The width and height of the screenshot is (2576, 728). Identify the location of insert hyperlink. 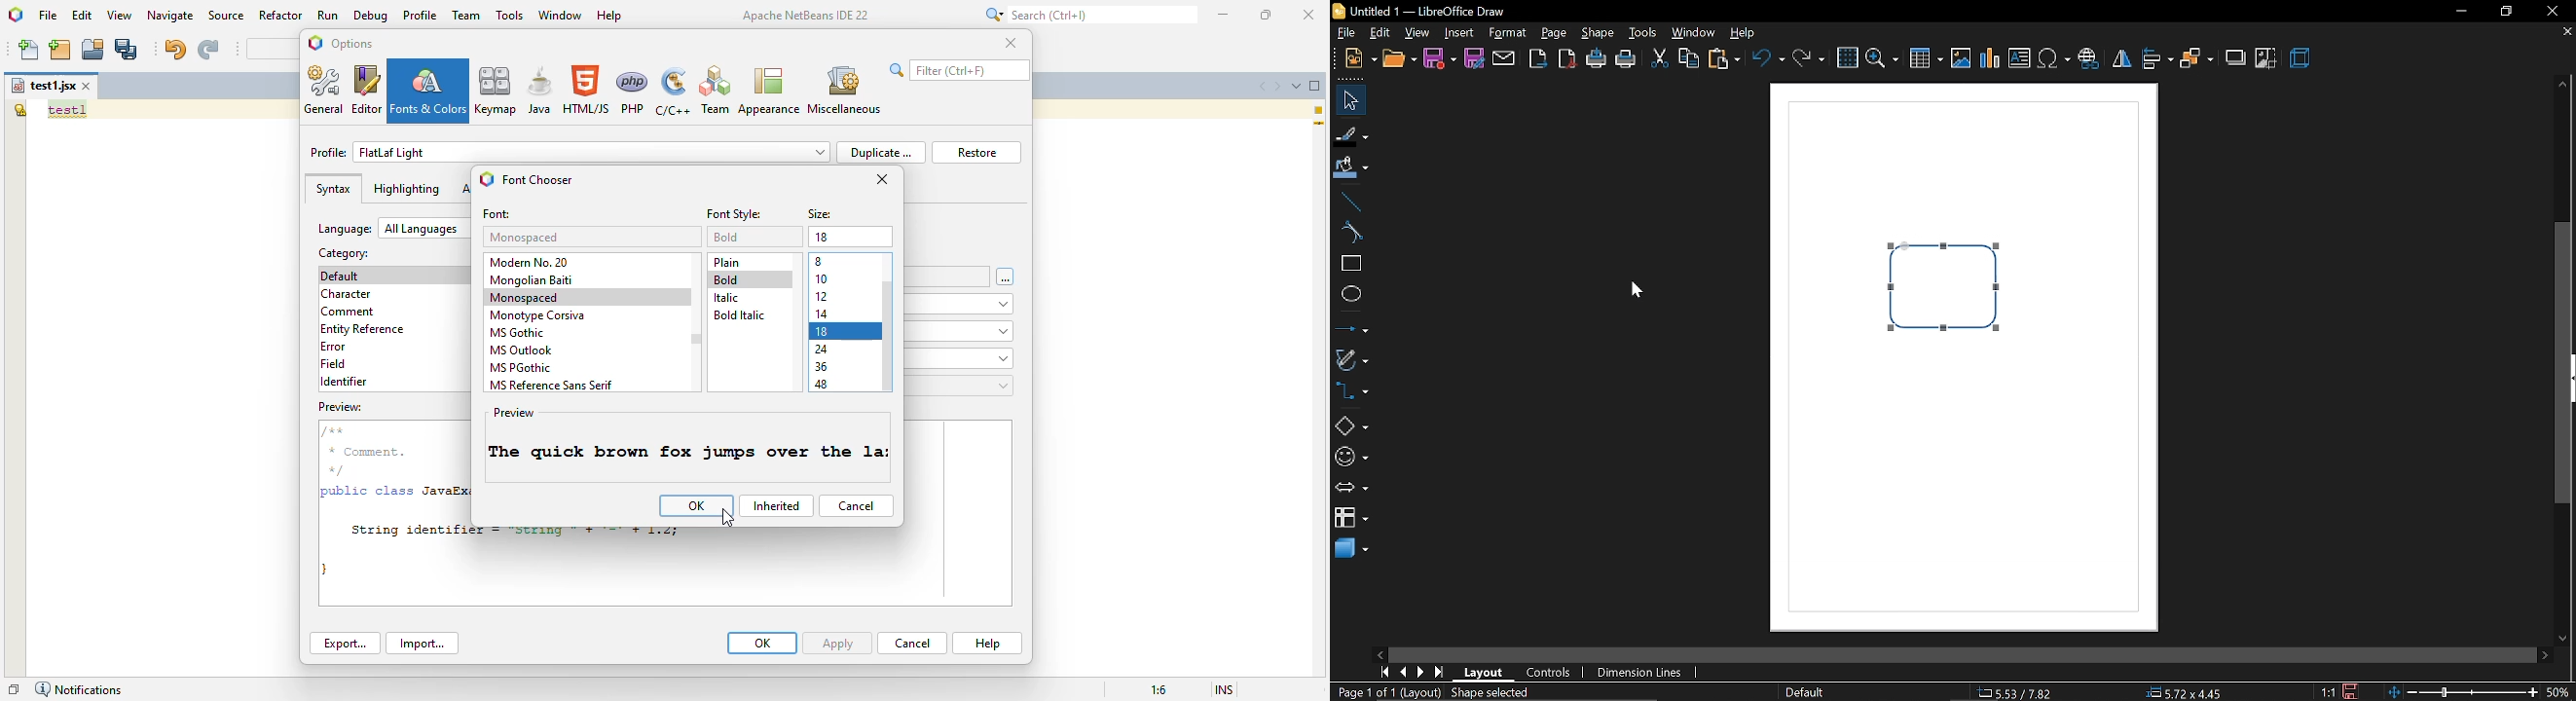
(2088, 59).